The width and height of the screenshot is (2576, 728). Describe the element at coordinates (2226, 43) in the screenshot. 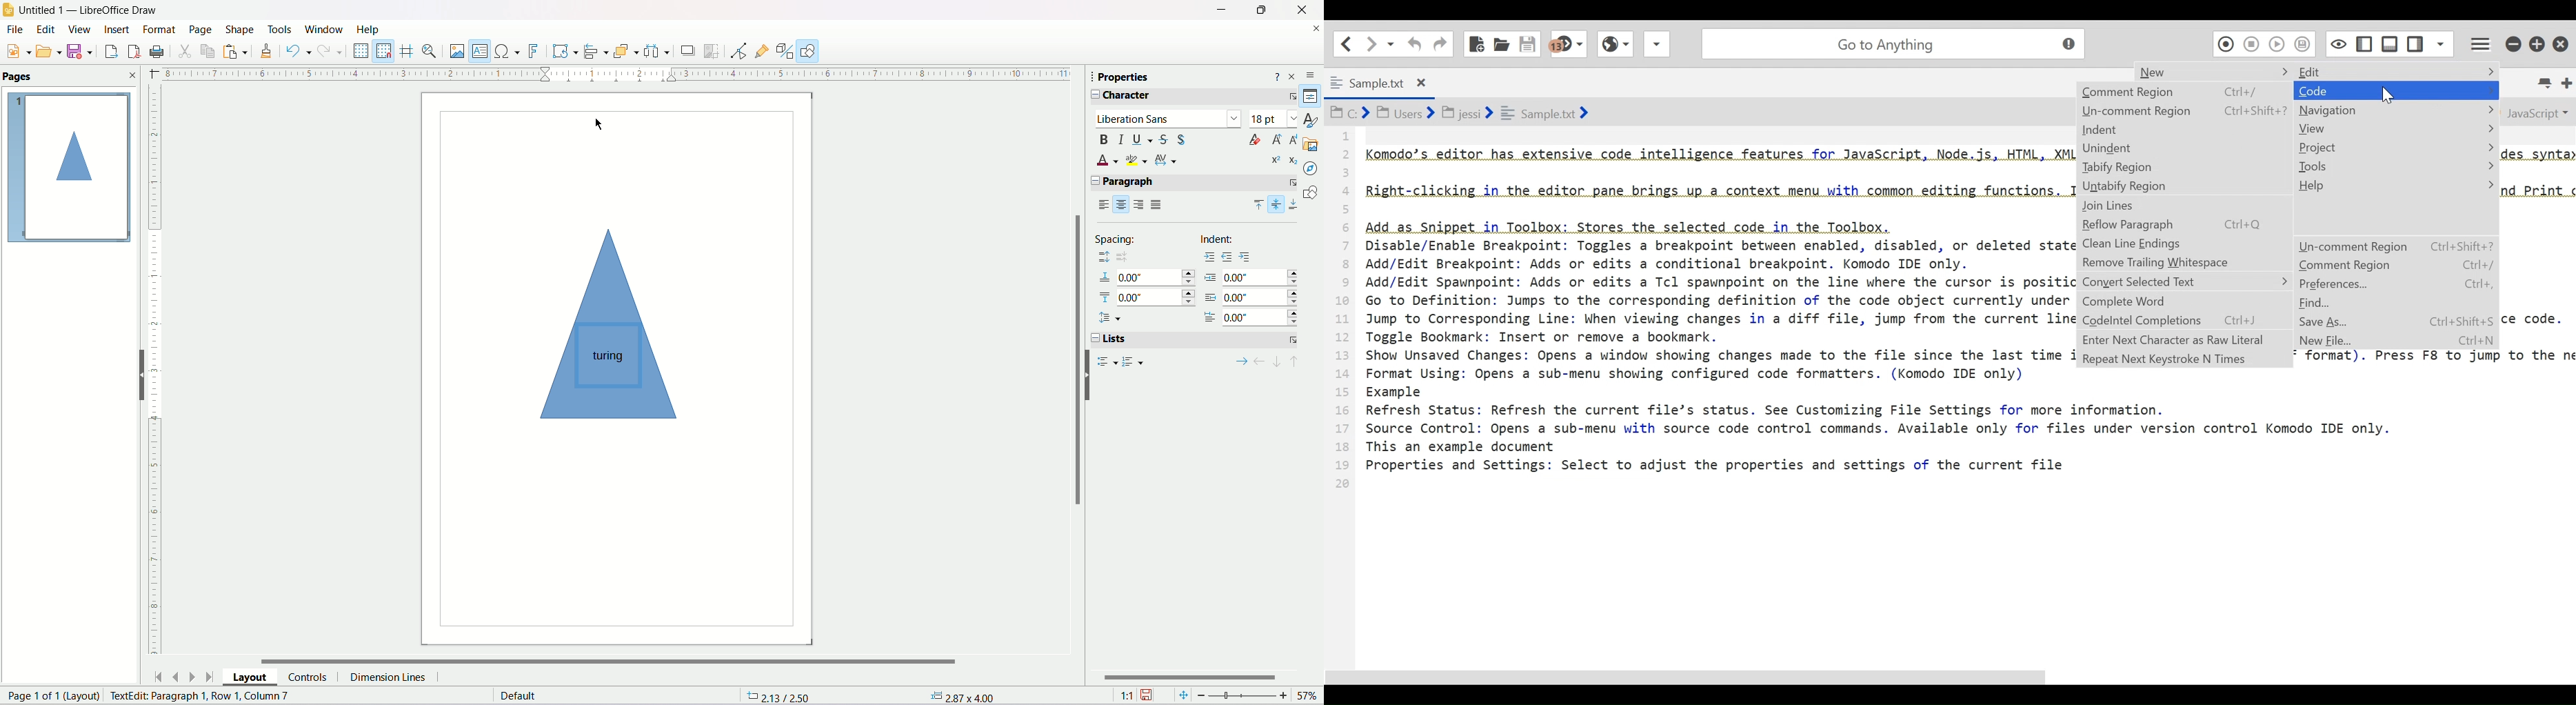

I see `Record Macro` at that location.